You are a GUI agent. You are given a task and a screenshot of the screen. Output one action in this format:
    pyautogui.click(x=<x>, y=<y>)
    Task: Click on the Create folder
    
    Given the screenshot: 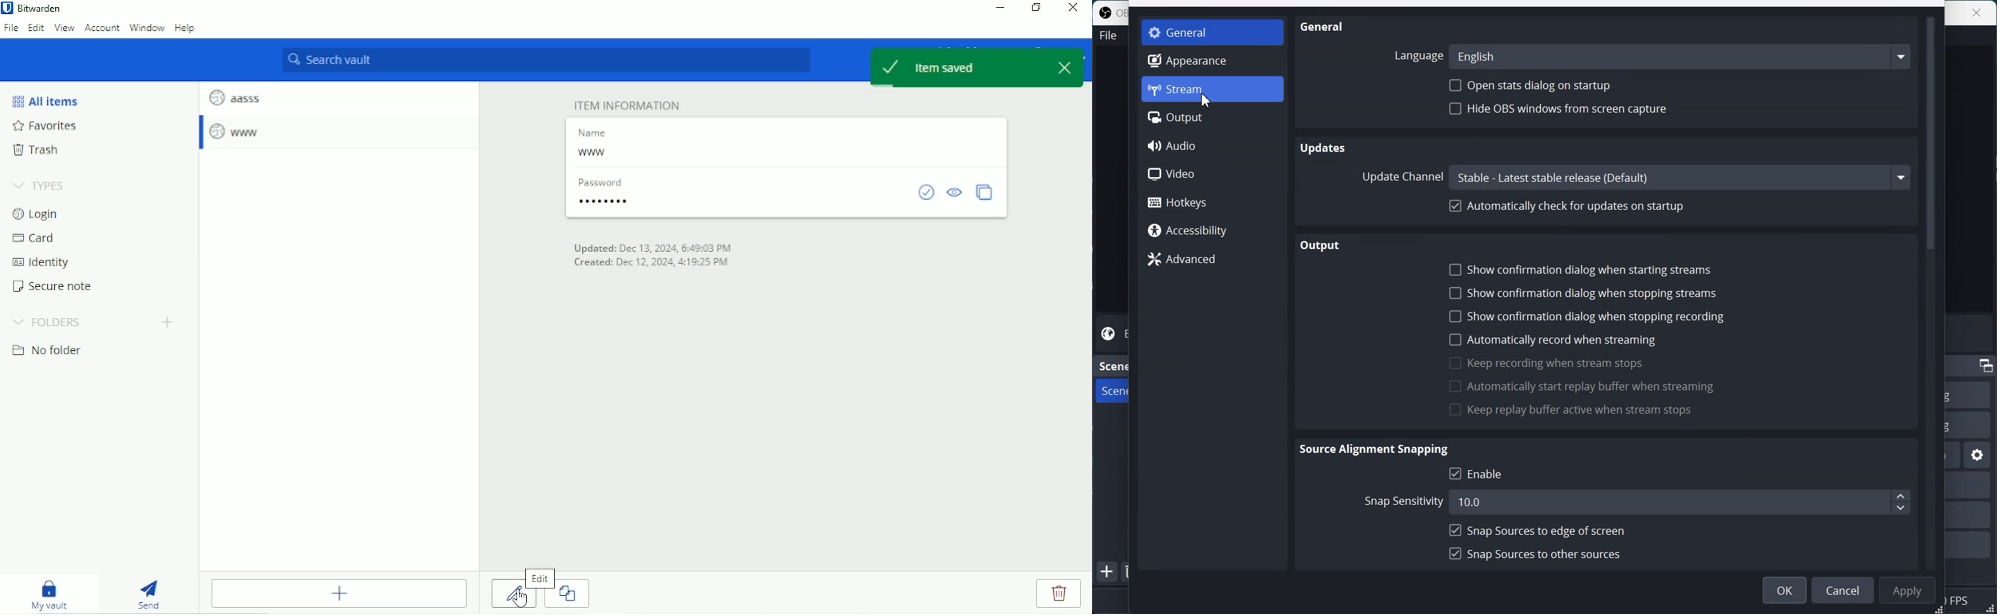 What is the action you would take?
    pyautogui.click(x=170, y=322)
    